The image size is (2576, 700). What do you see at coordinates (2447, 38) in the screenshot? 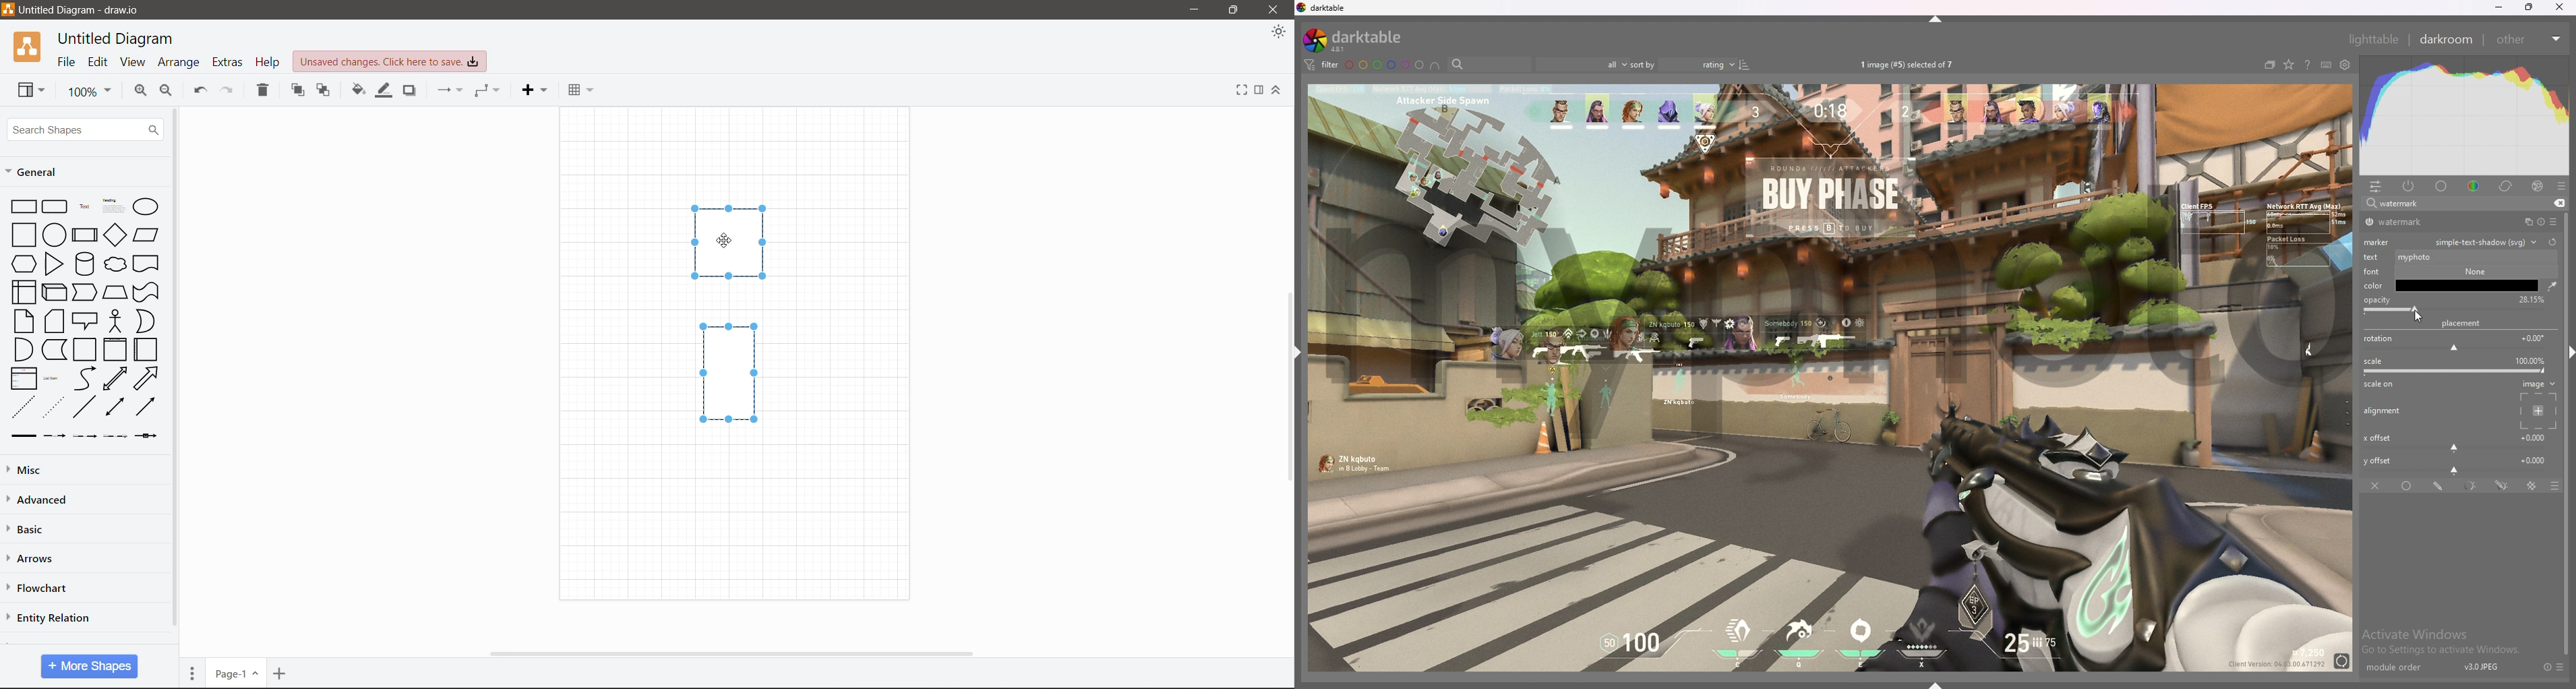
I see `darkroom` at bounding box center [2447, 38].